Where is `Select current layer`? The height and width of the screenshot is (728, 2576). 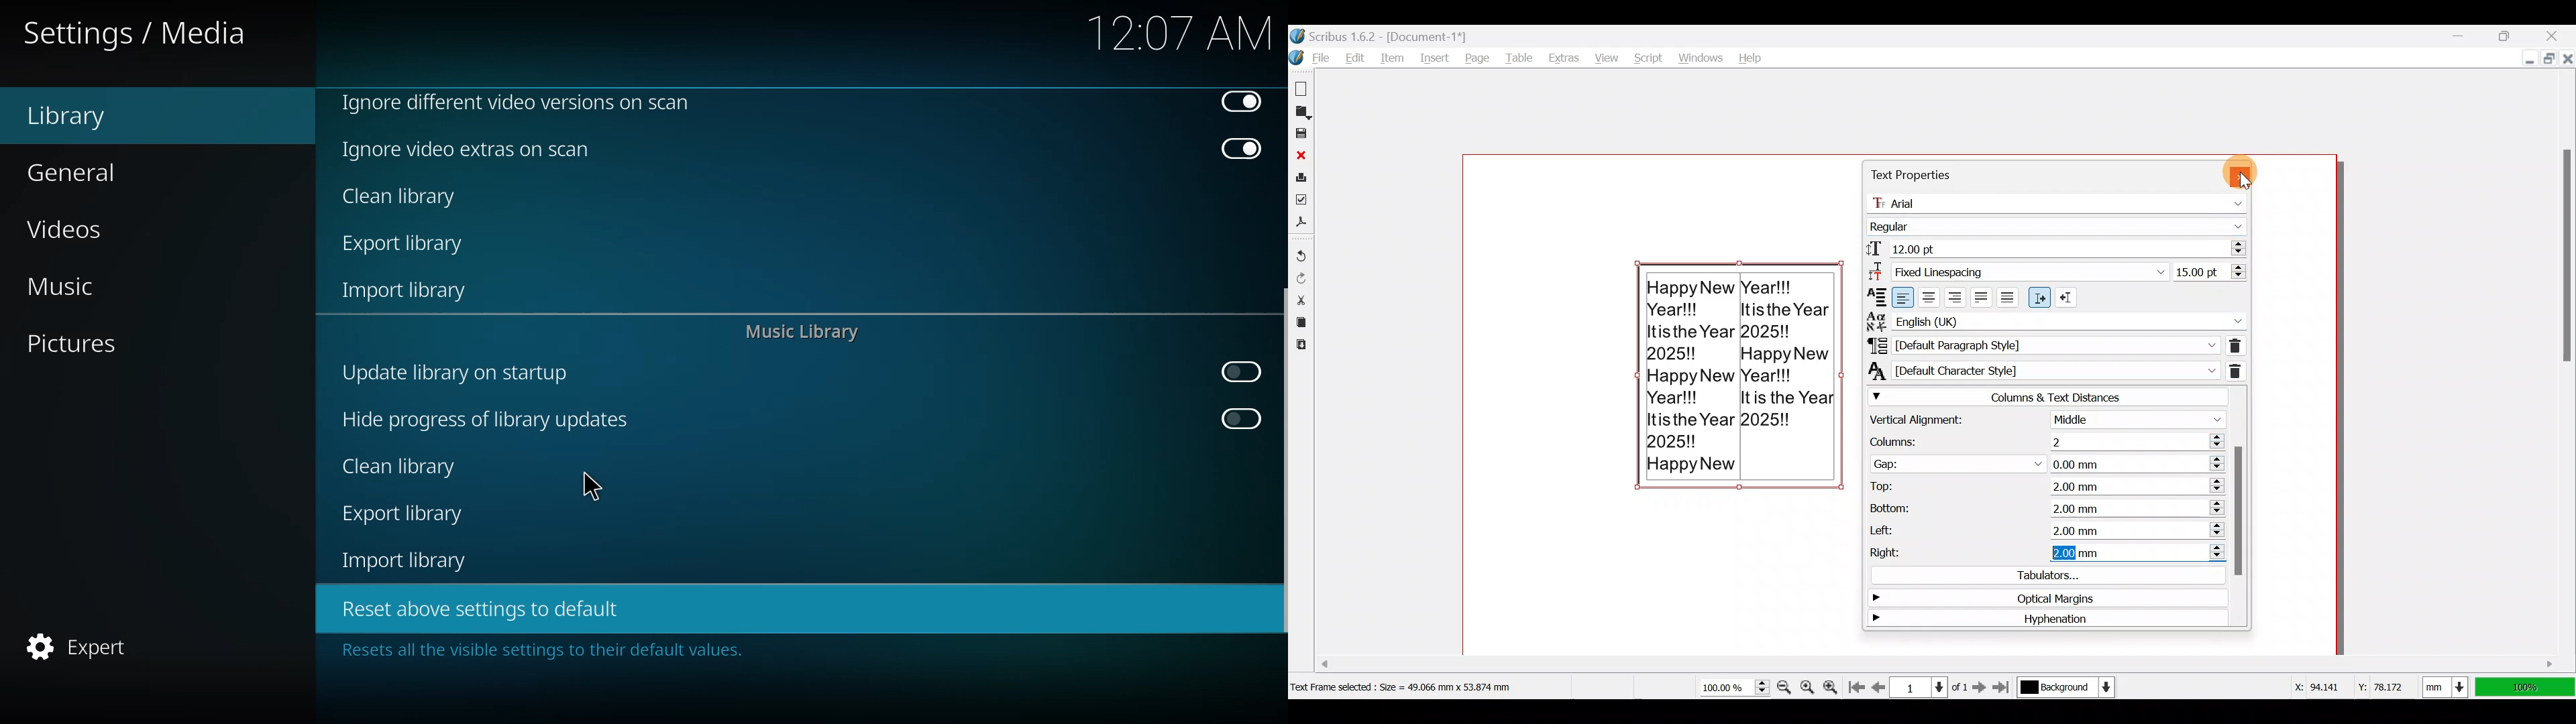 Select current layer is located at coordinates (2065, 688).